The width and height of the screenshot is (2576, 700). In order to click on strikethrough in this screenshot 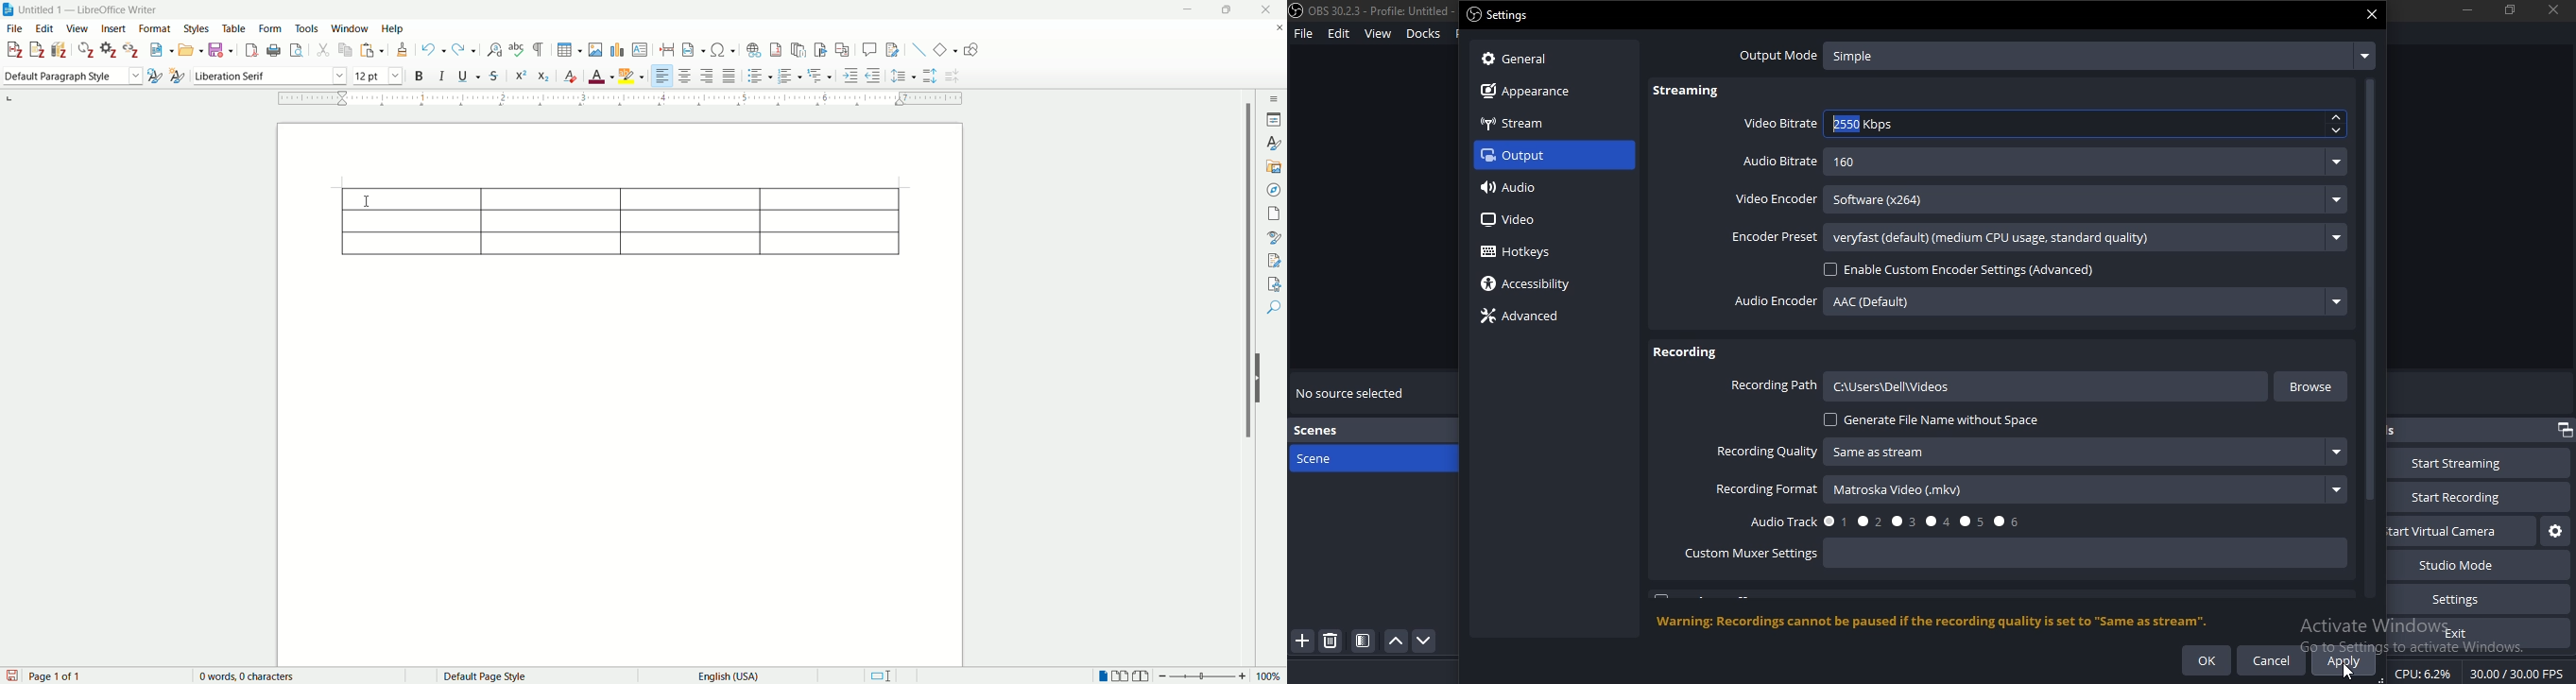, I will do `click(495, 76)`.